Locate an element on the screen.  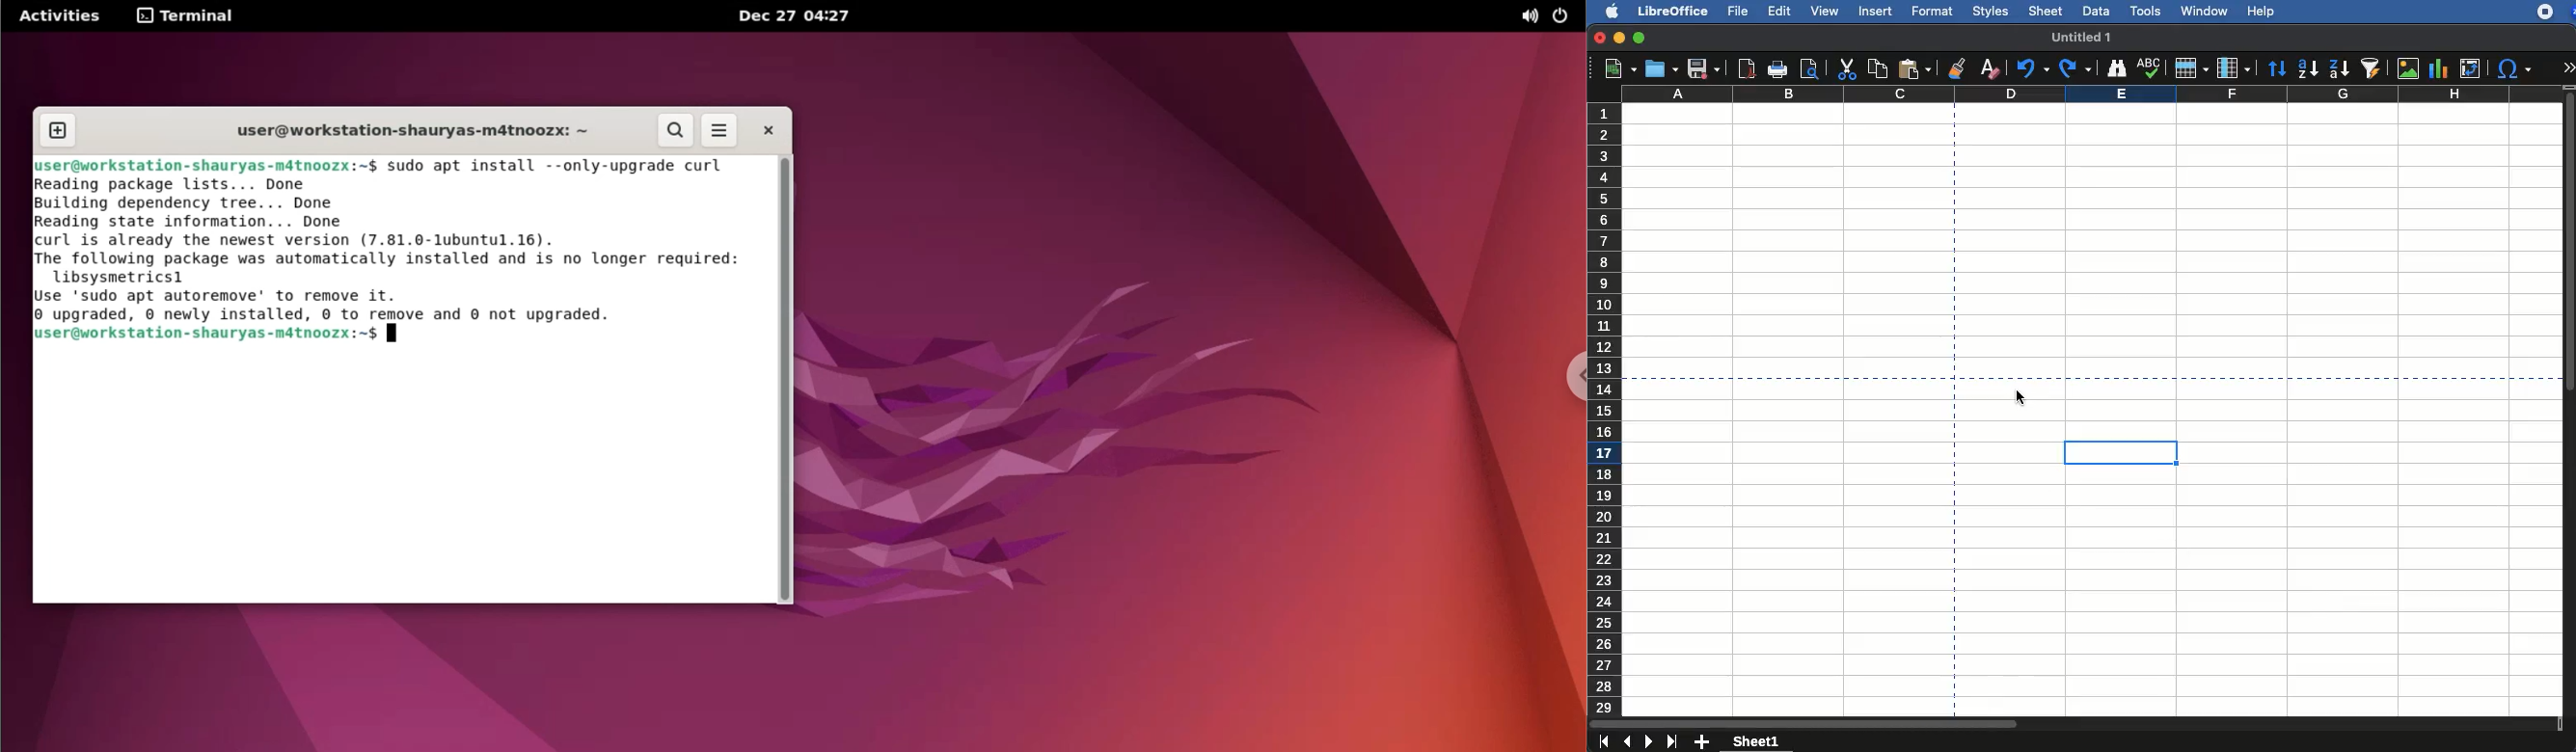
scroll is located at coordinates (2075, 723).